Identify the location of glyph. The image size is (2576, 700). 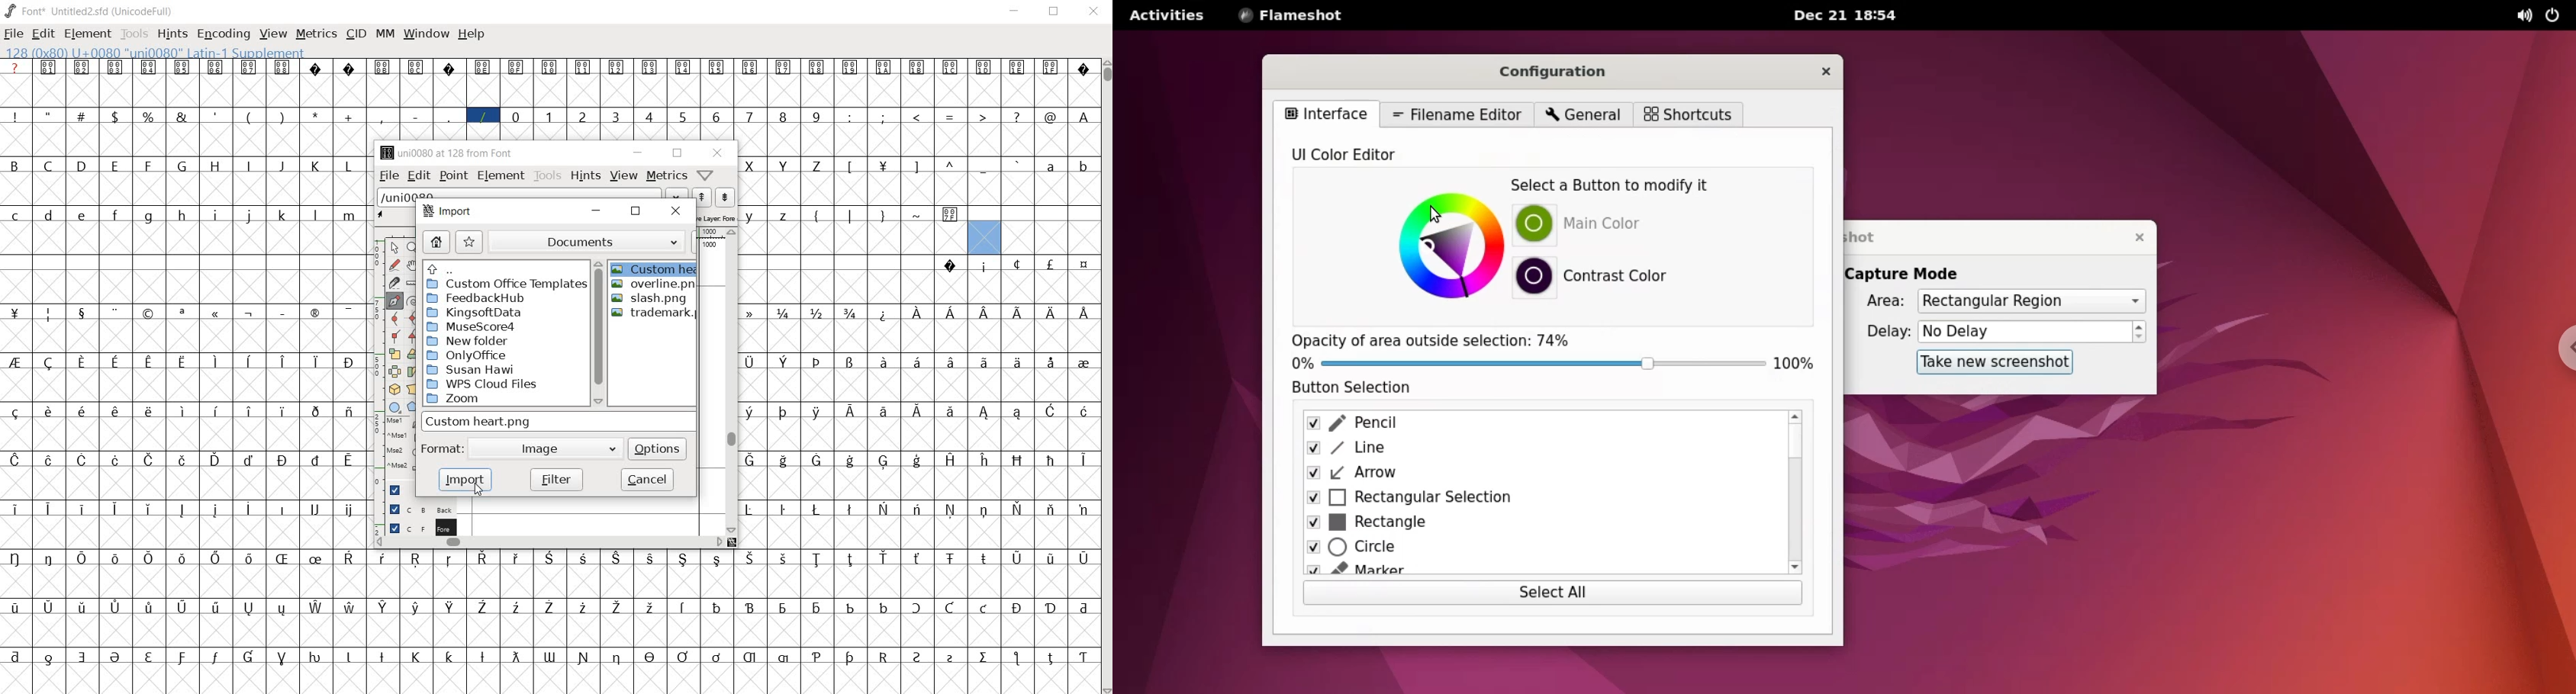
(248, 216).